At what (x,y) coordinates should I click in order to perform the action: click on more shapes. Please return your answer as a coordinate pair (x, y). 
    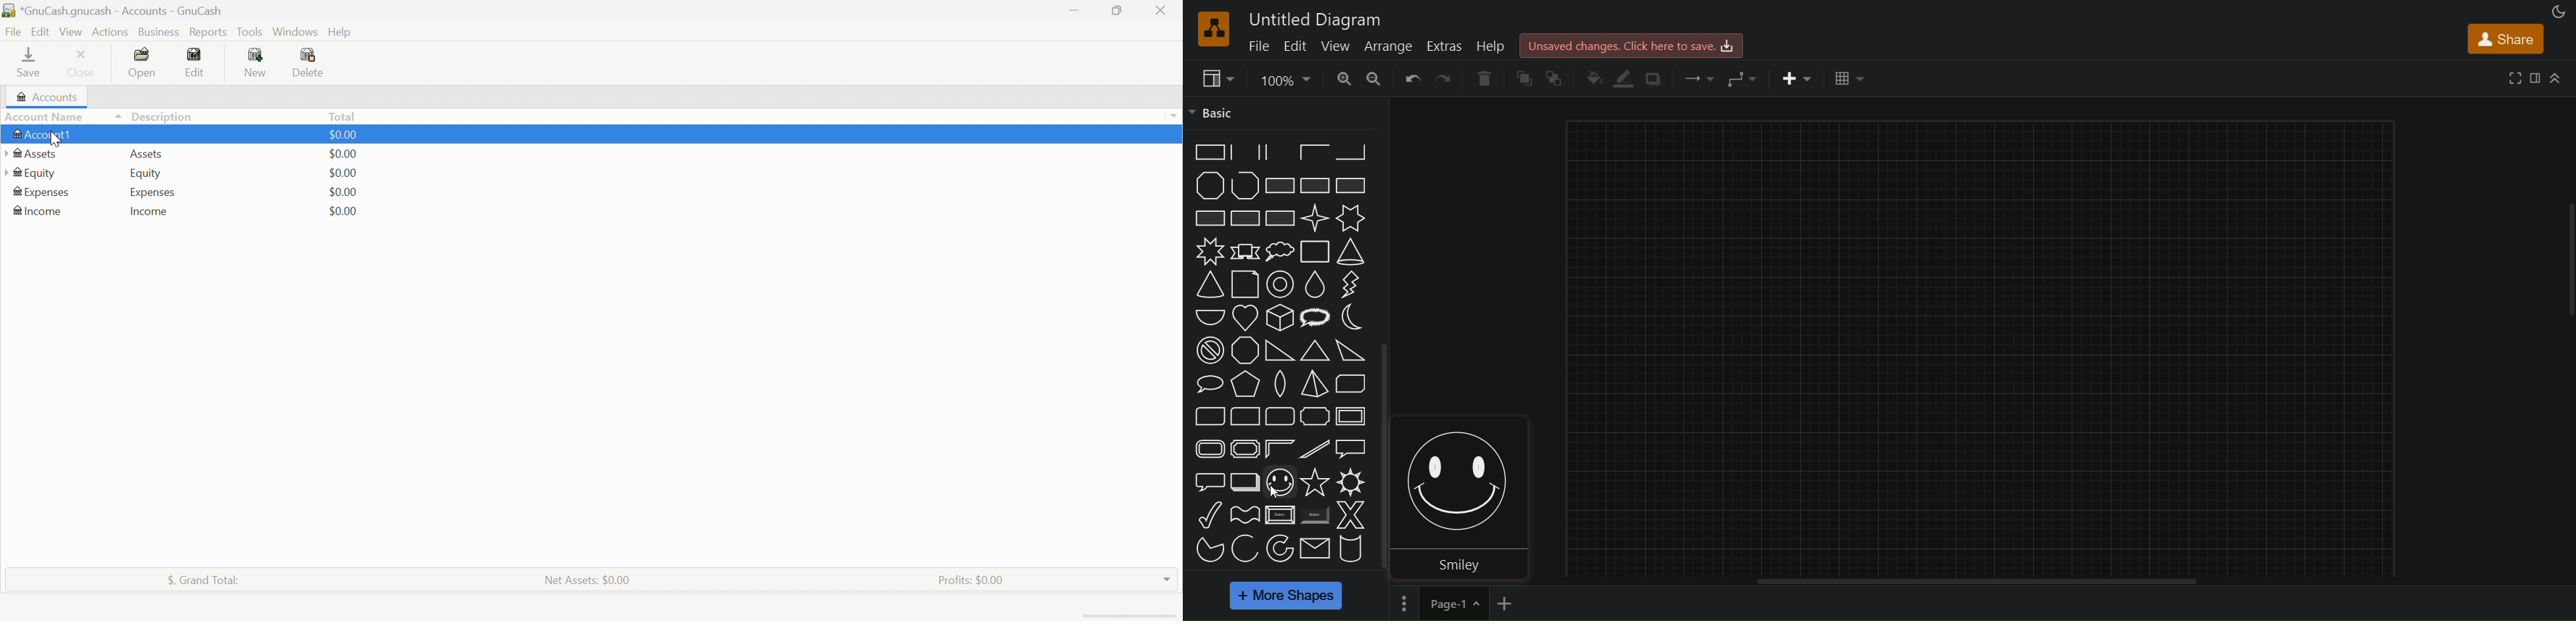
    Looking at the image, I should click on (1286, 596).